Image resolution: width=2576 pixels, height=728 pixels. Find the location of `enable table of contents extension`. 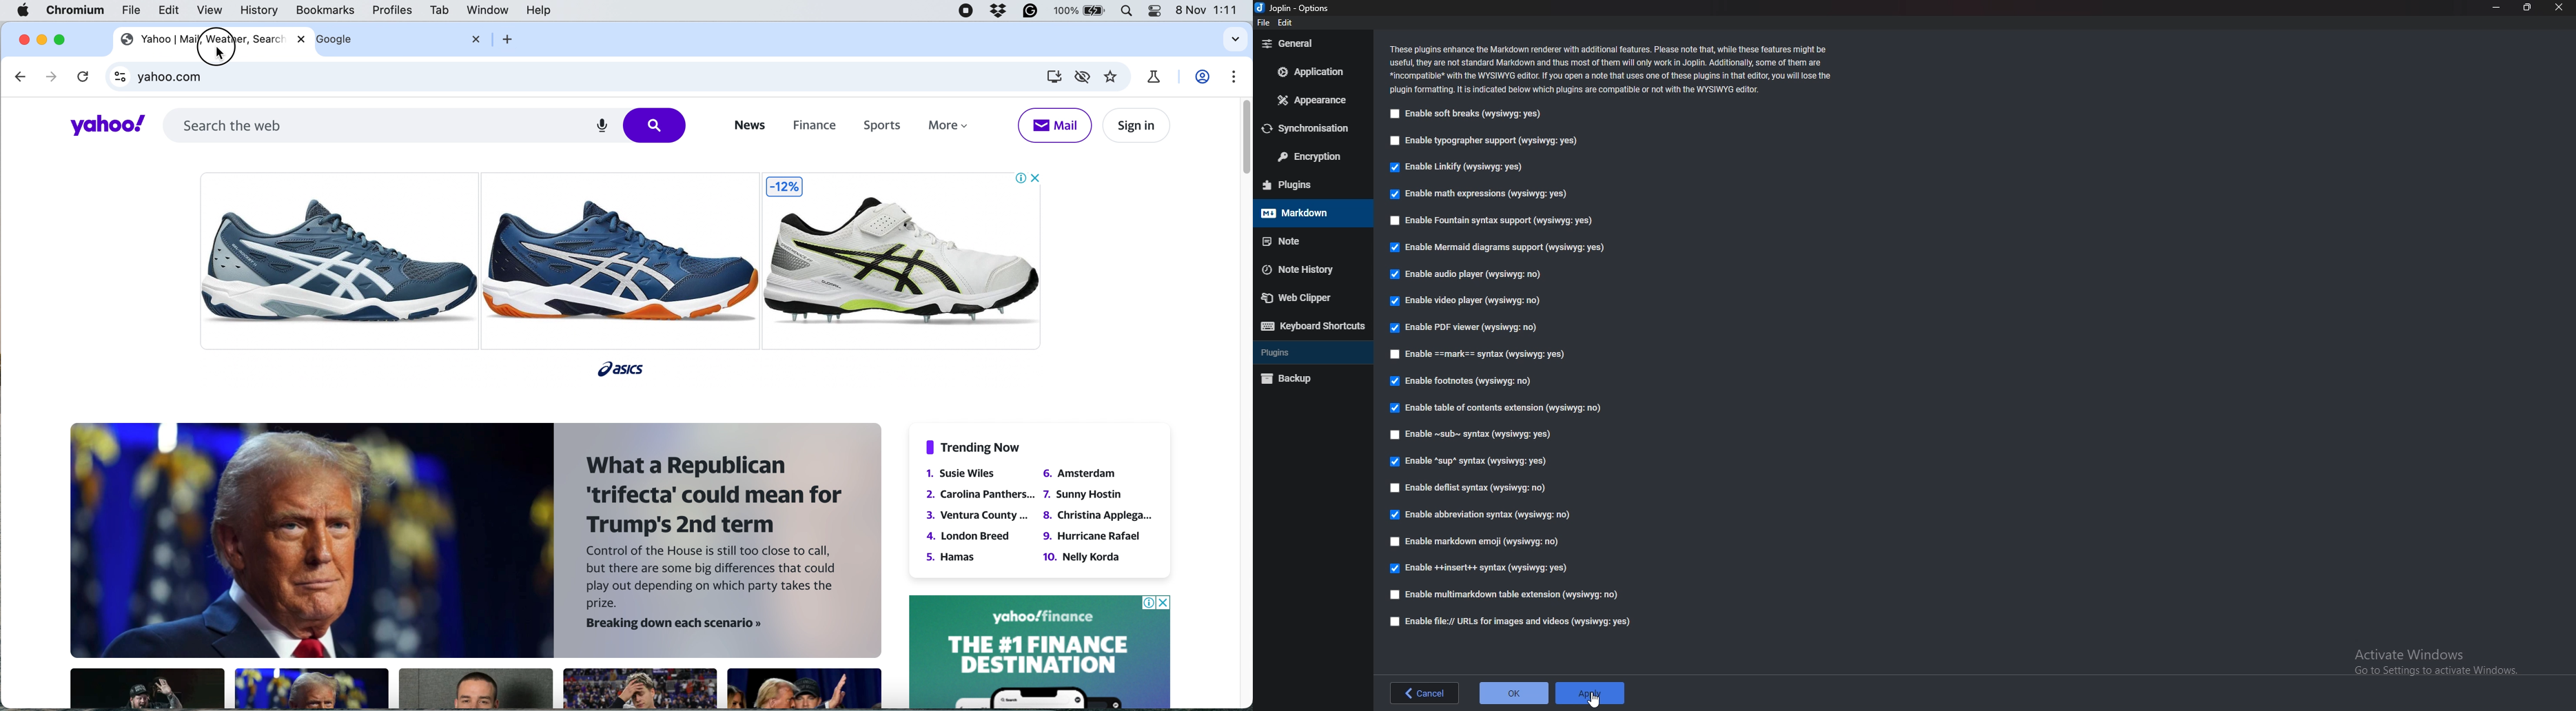

enable table of contents extension is located at coordinates (1503, 409).